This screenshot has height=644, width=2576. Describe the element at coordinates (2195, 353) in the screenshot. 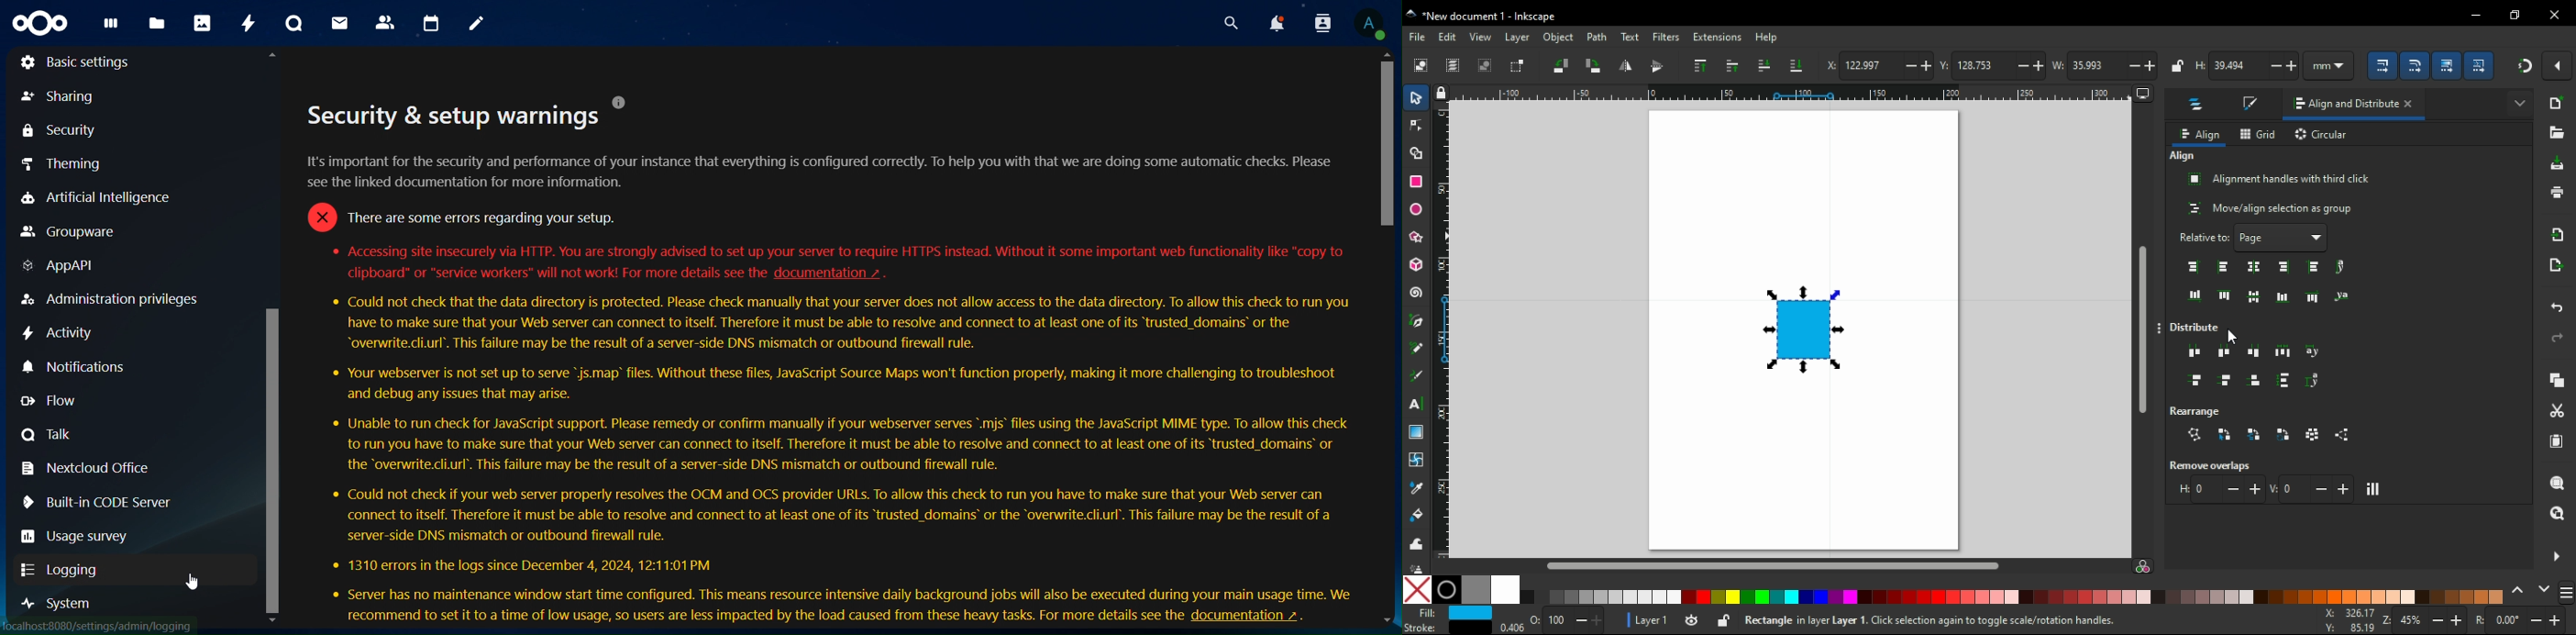

I see `distribute horizontally with even spacing between left edges` at that location.